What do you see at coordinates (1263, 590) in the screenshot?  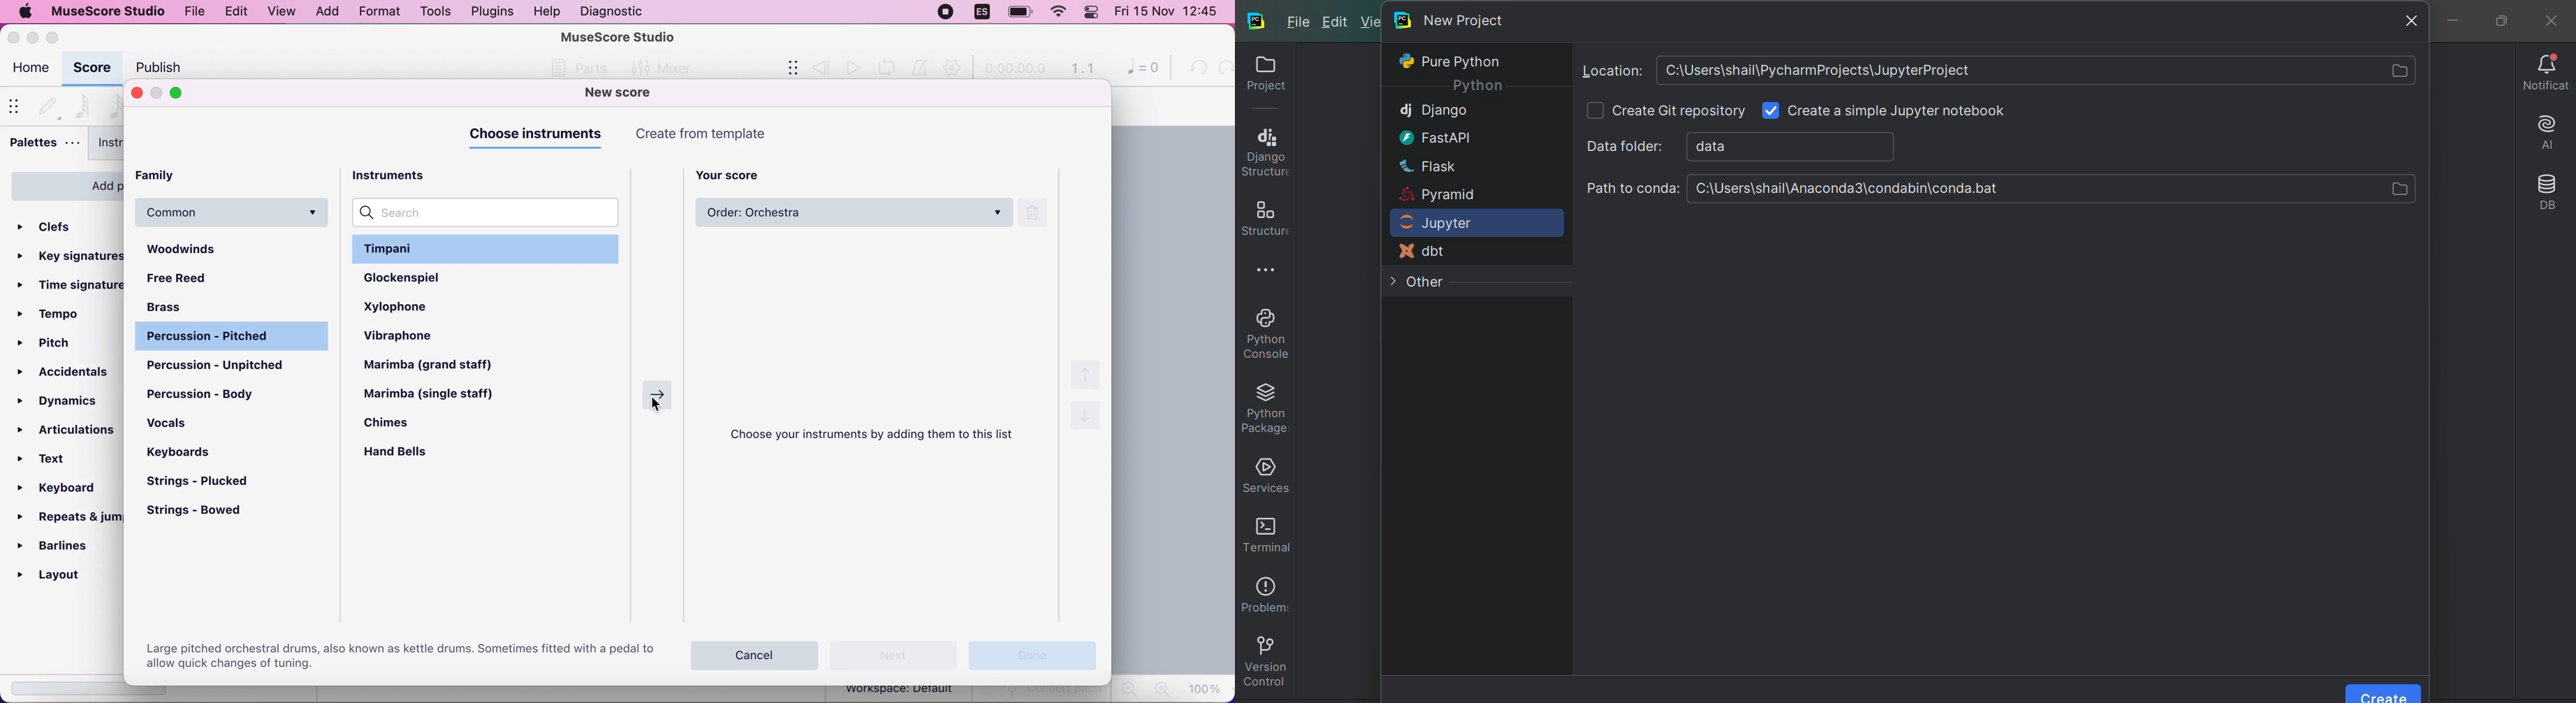 I see `Problems` at bounding box center [1263, 590].